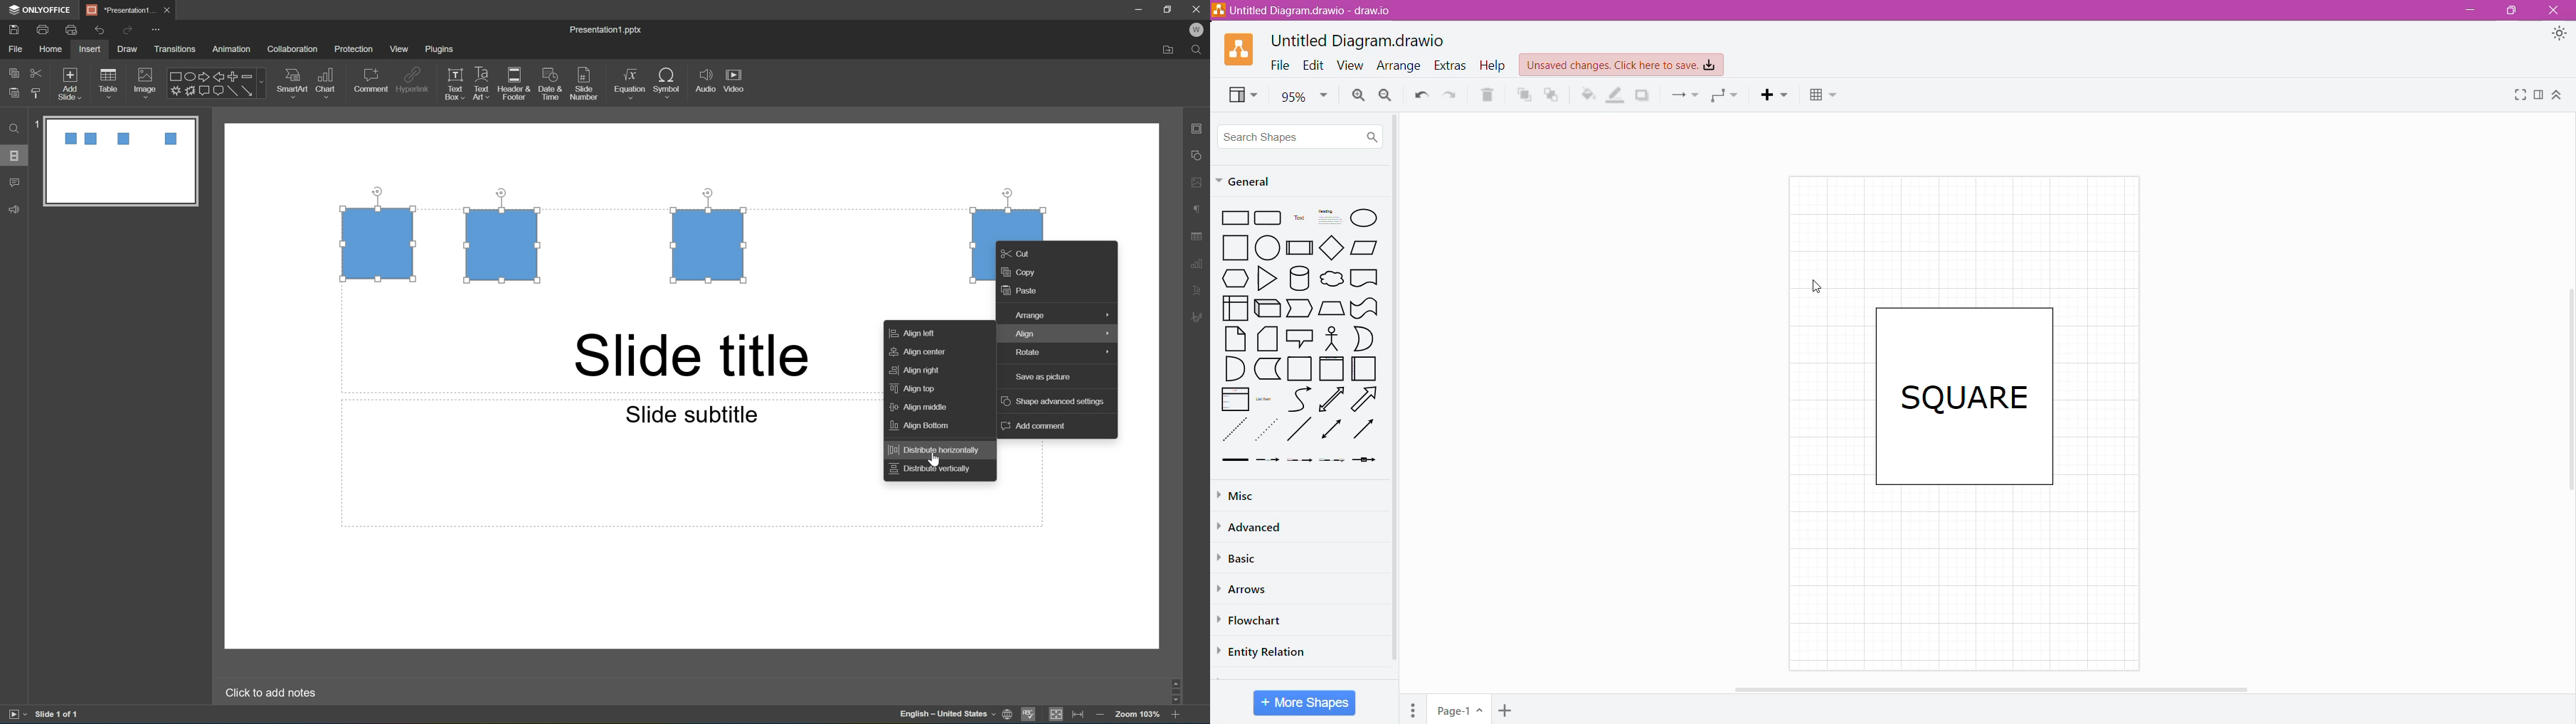 This screenshot has height=728, width=2576. I want to click on shape settings, so click(1200, 155).